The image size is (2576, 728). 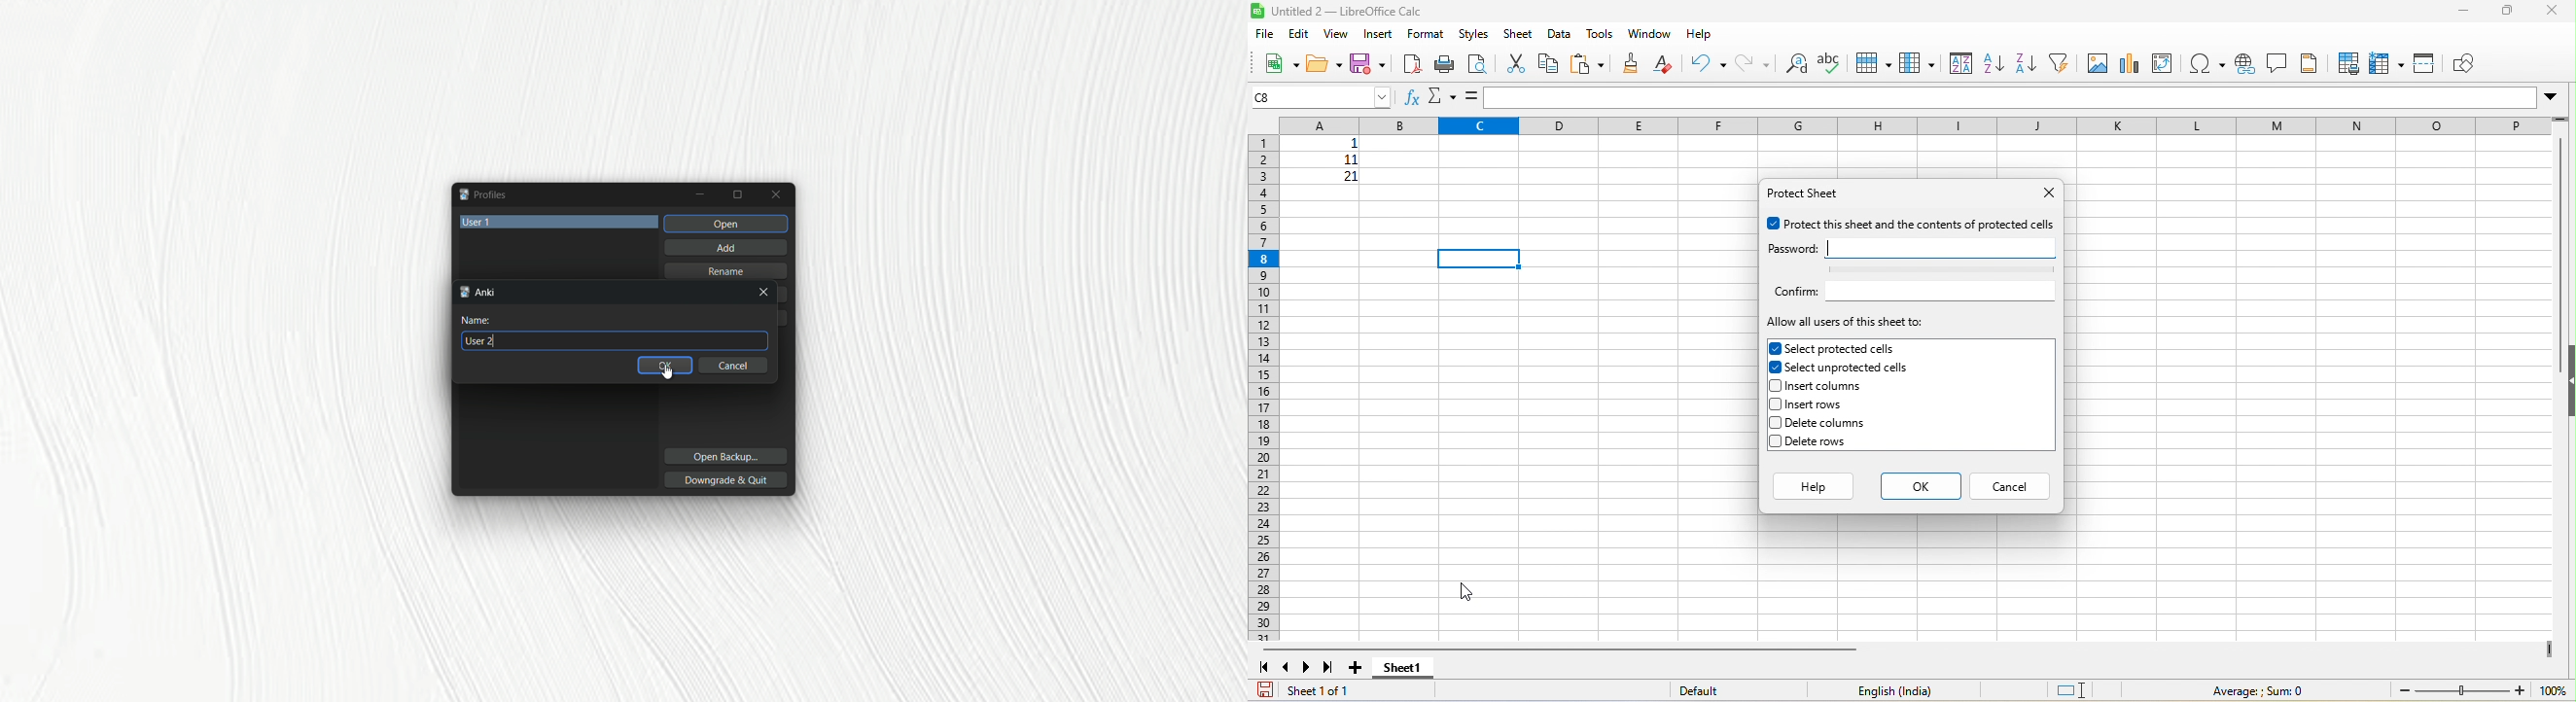 What do you see at coordinates (1466, 592) in the screenshot?
I see `cursor` at bounding box center [1466, 592].